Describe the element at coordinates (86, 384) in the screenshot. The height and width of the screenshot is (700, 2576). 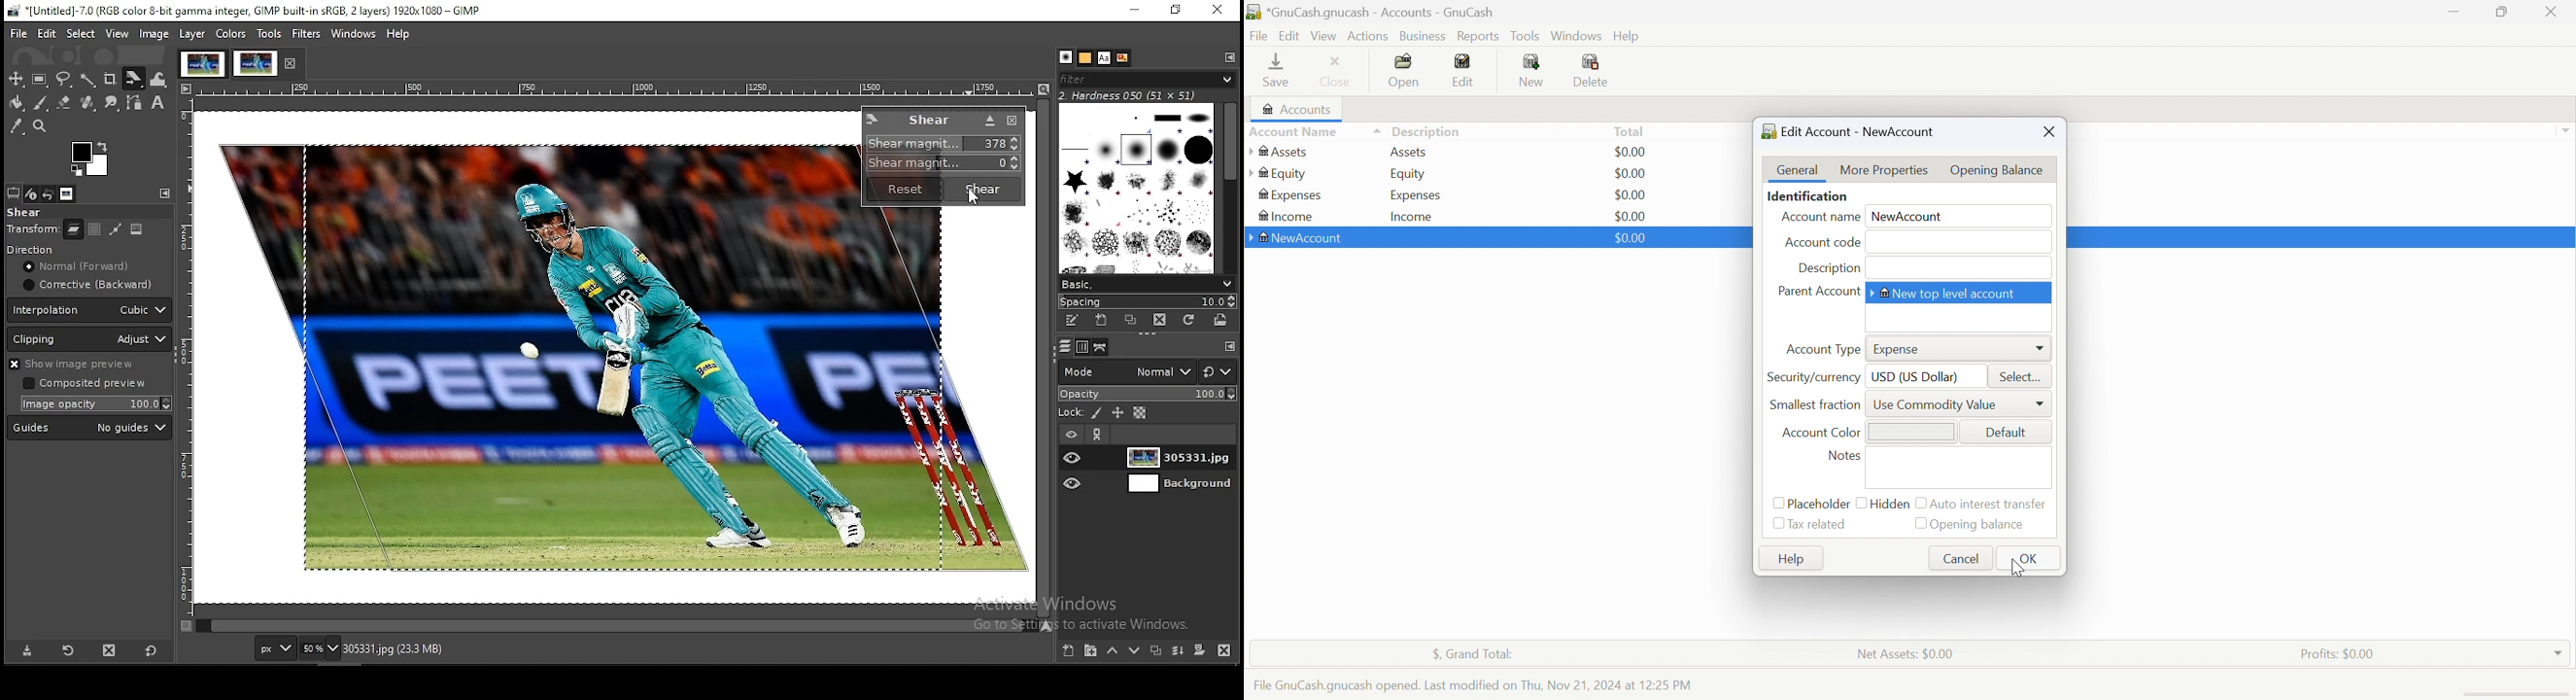
I see `Composited preview` at that location.